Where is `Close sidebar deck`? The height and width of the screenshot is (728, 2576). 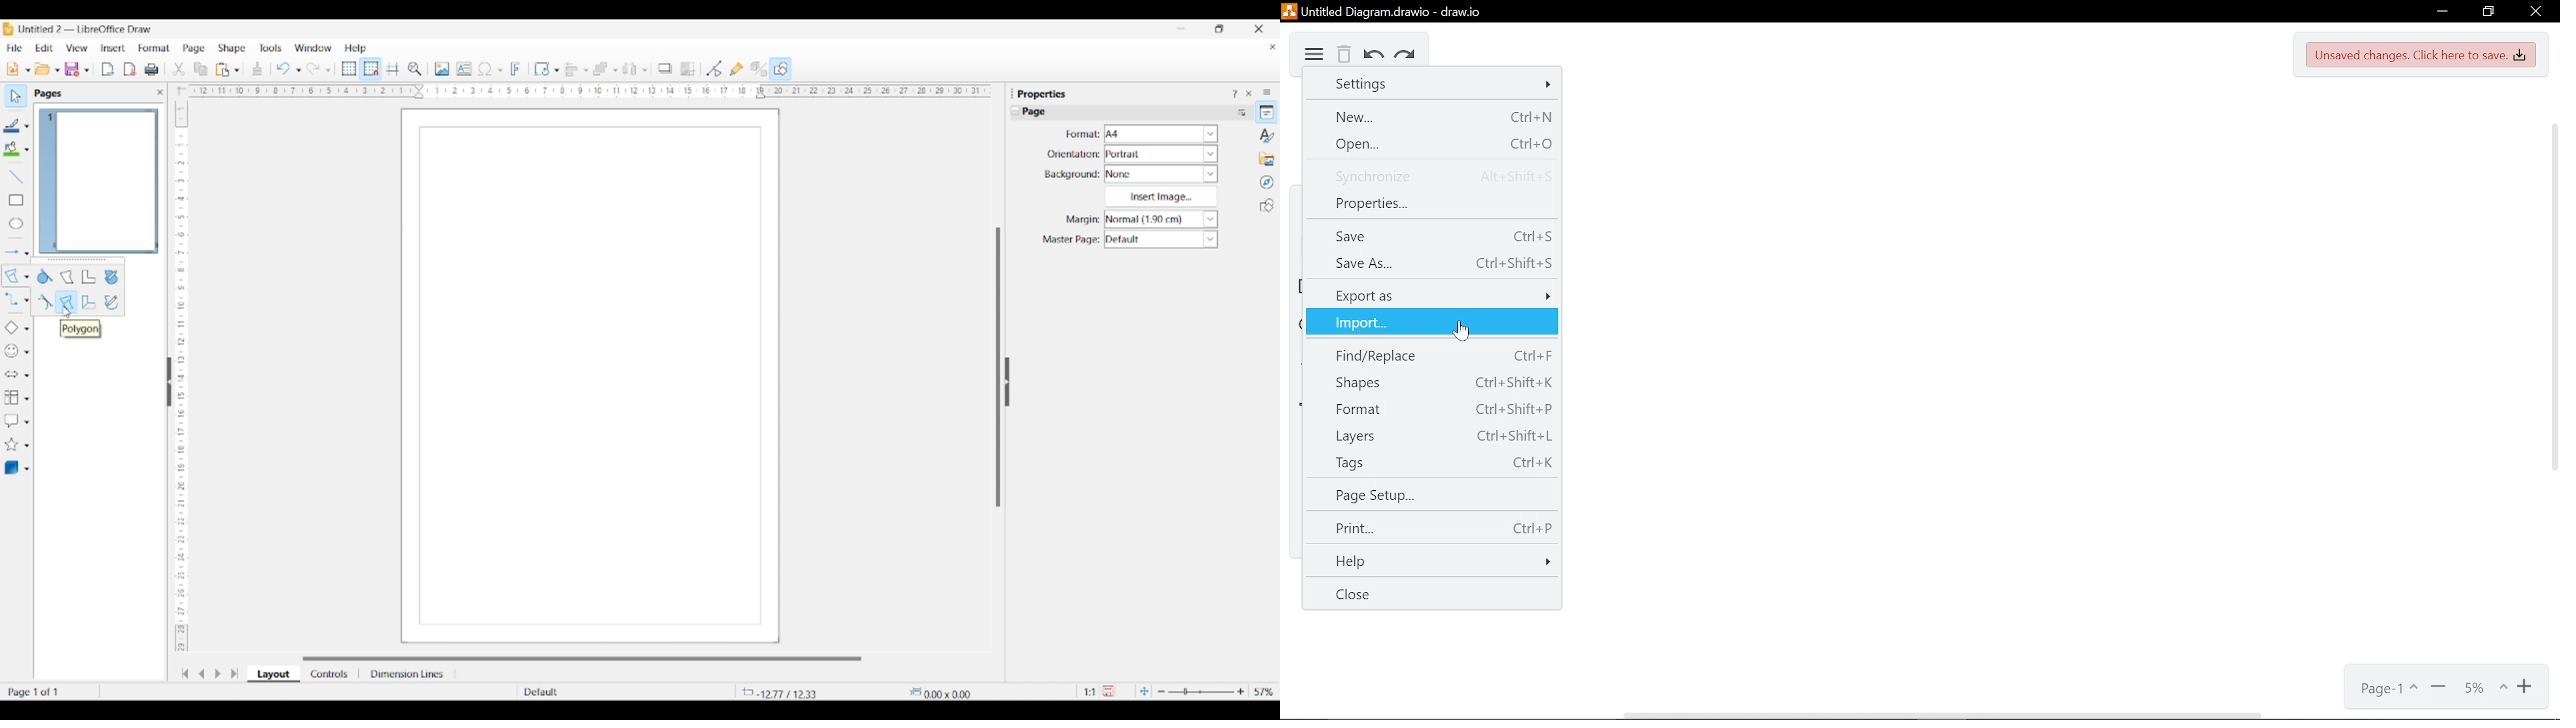 Close sidebar deck is located at coordinates (1249, 93).